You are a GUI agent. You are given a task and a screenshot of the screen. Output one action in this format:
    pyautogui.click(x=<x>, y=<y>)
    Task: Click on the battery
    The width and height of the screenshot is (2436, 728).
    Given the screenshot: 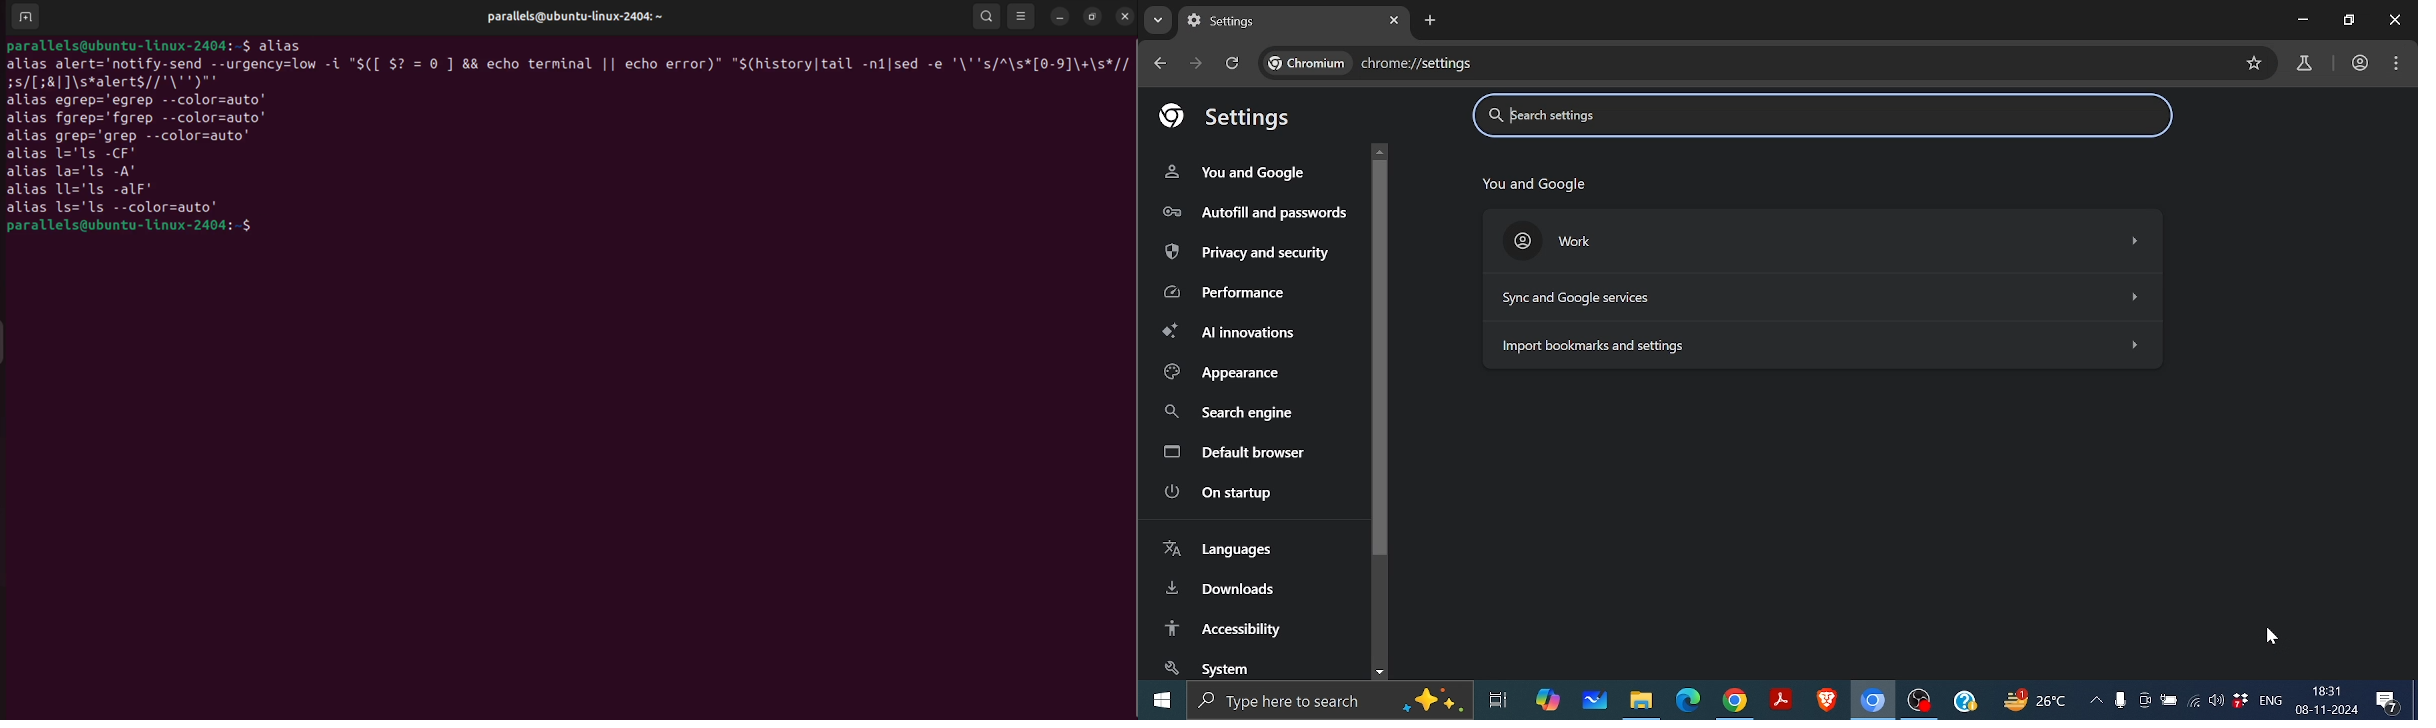 What is the action you would take?
    pyautogui.click(x=2169, y=704)
    